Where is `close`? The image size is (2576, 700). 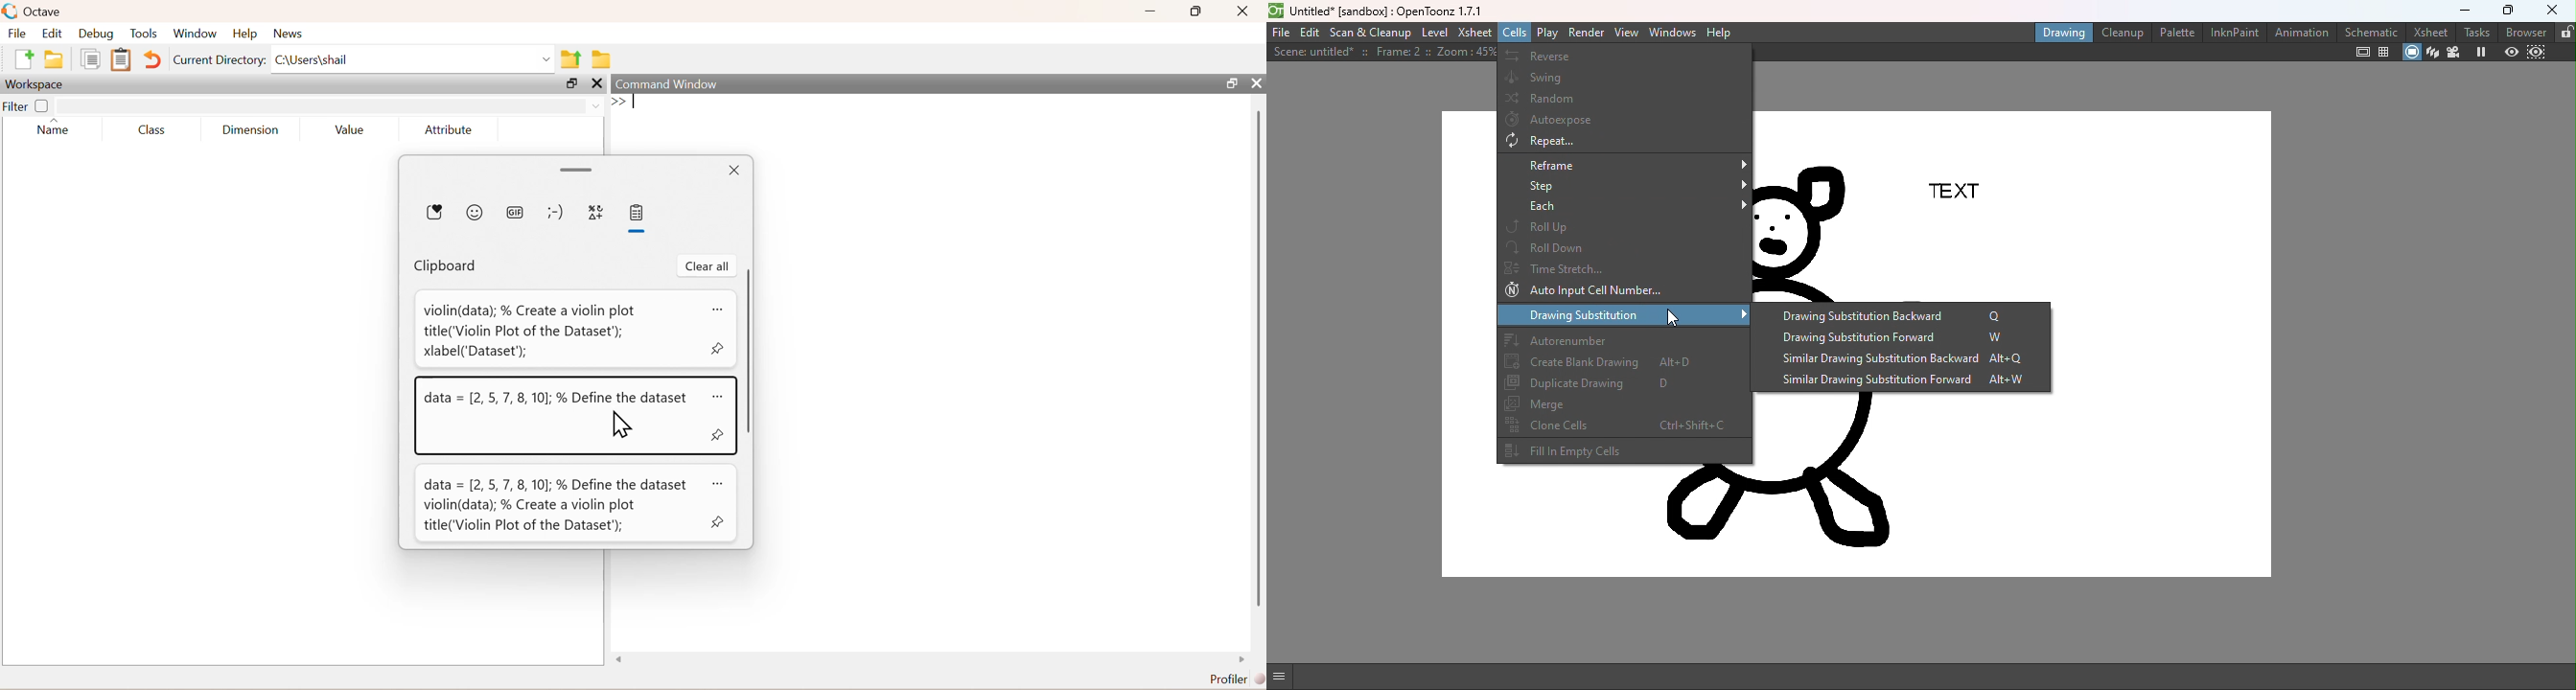
close is located at coordinates (735, 171).